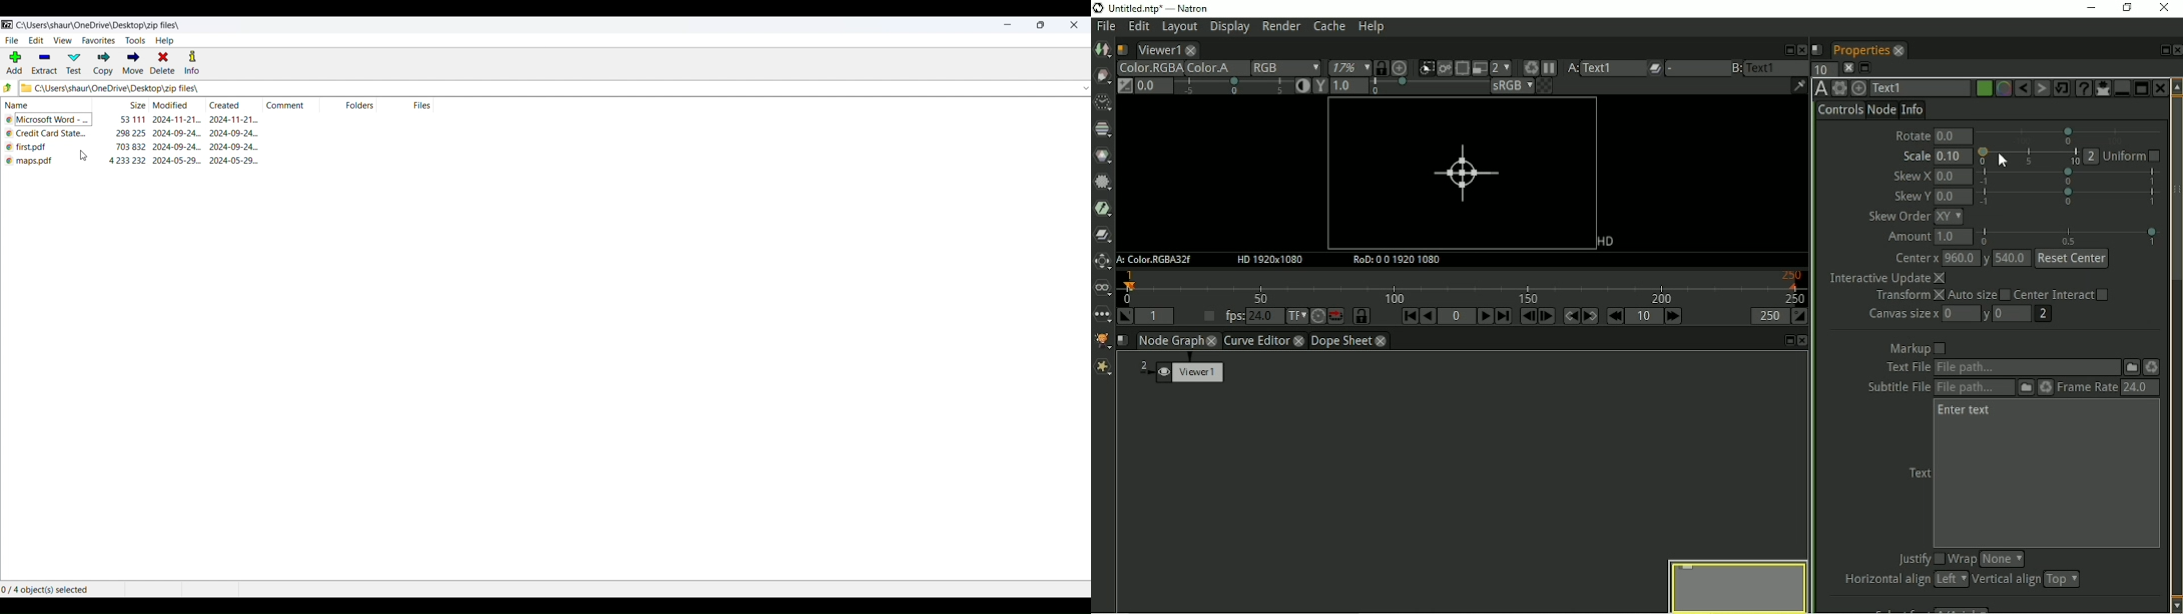 The image size is (2184, 616). I want to click on Synchronize, so click(1362, 315).